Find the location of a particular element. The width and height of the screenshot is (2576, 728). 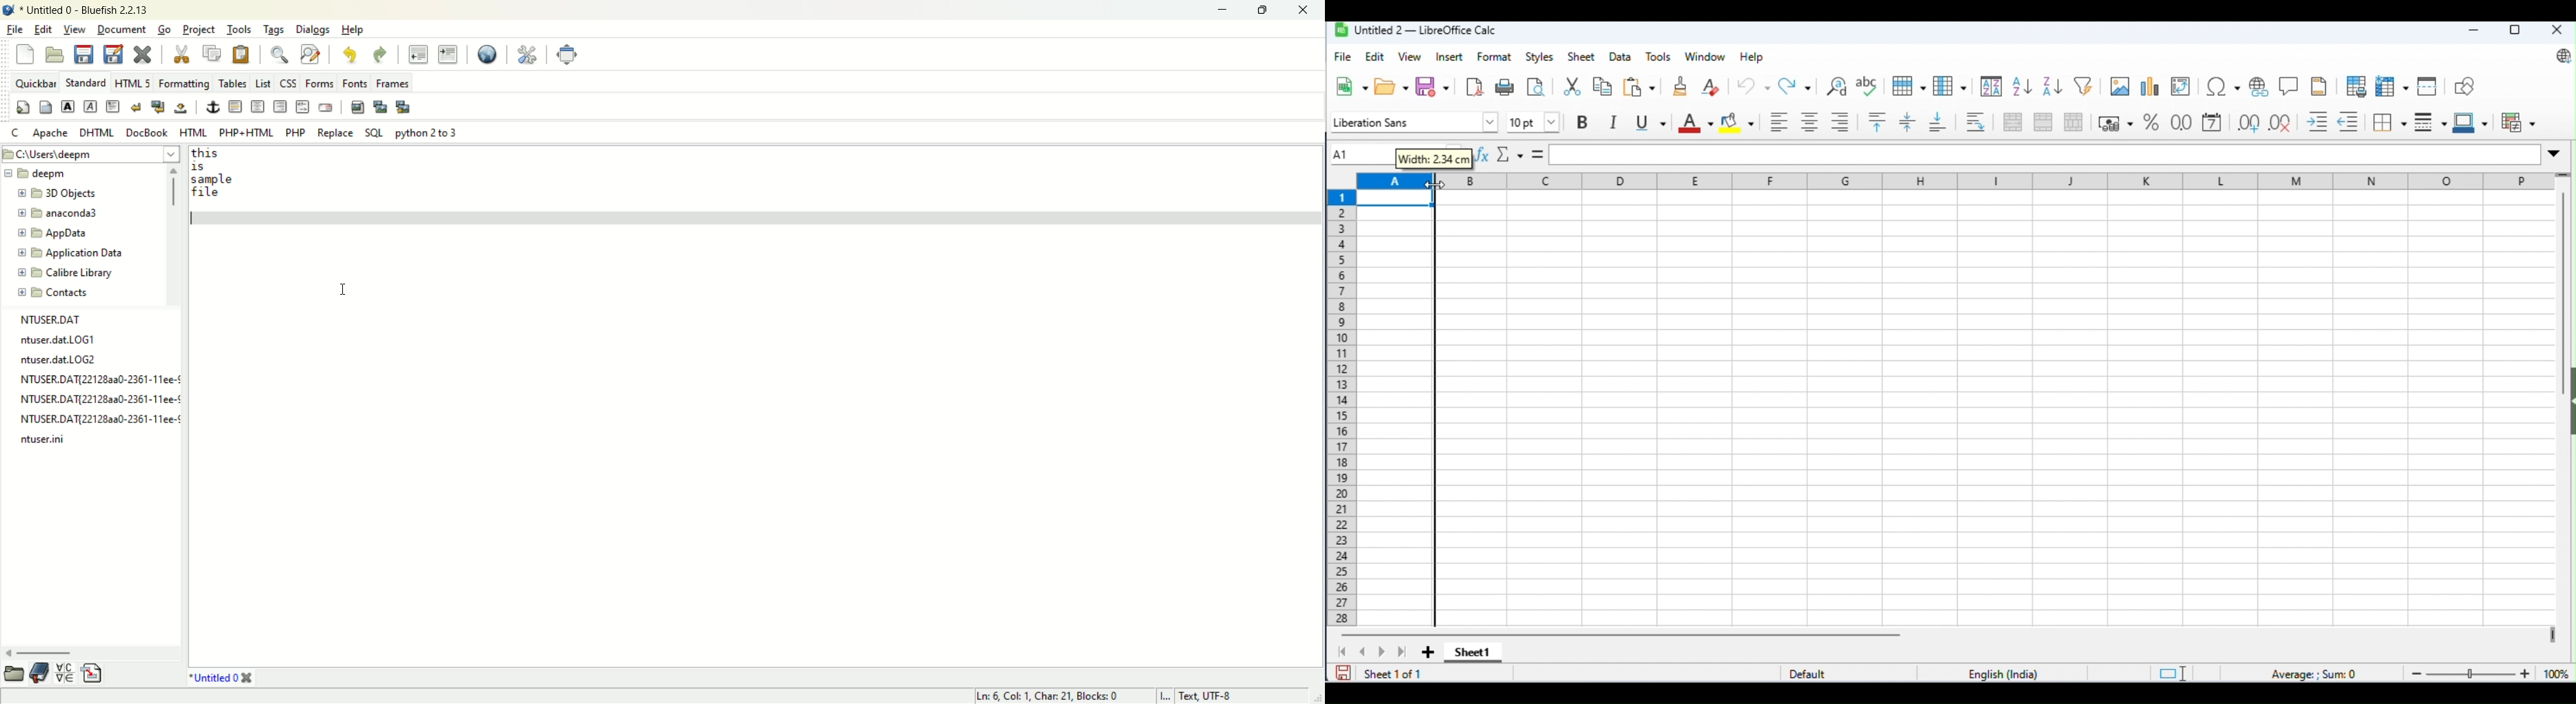

REPLACE is located at coordinates (335, 133).